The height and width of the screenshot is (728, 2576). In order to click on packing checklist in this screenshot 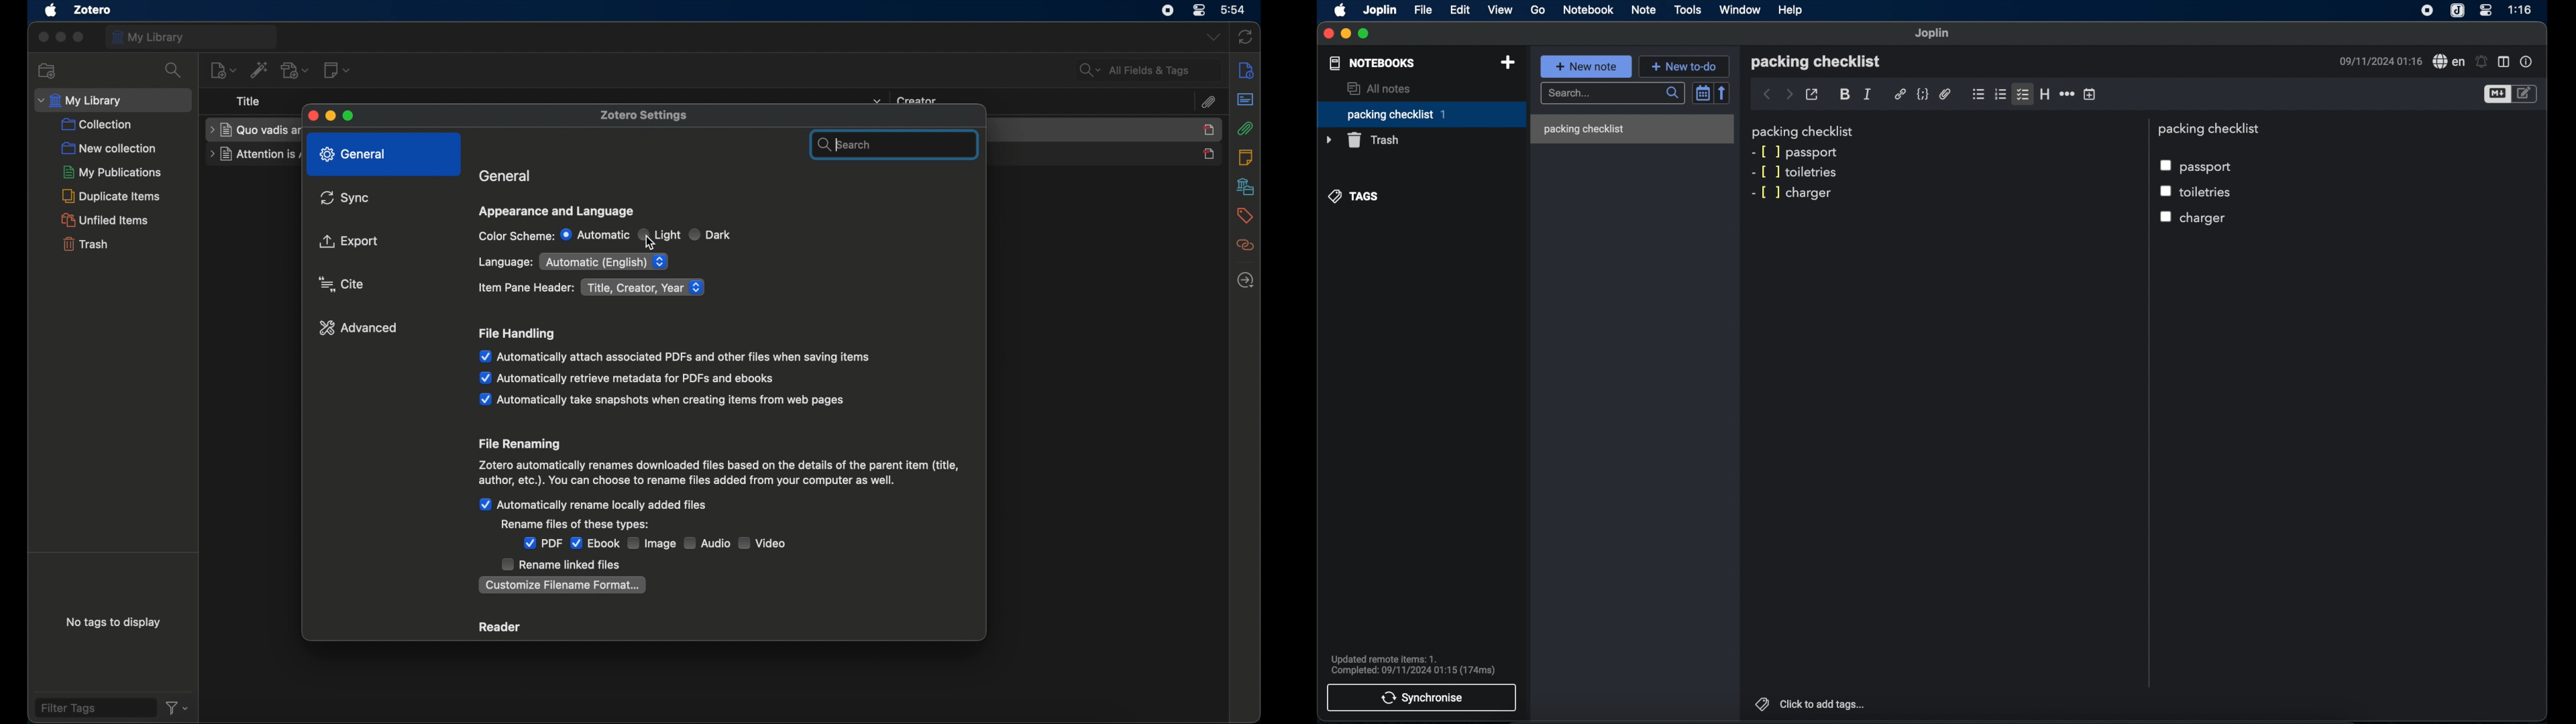, I will do `click(1815, 62)`.